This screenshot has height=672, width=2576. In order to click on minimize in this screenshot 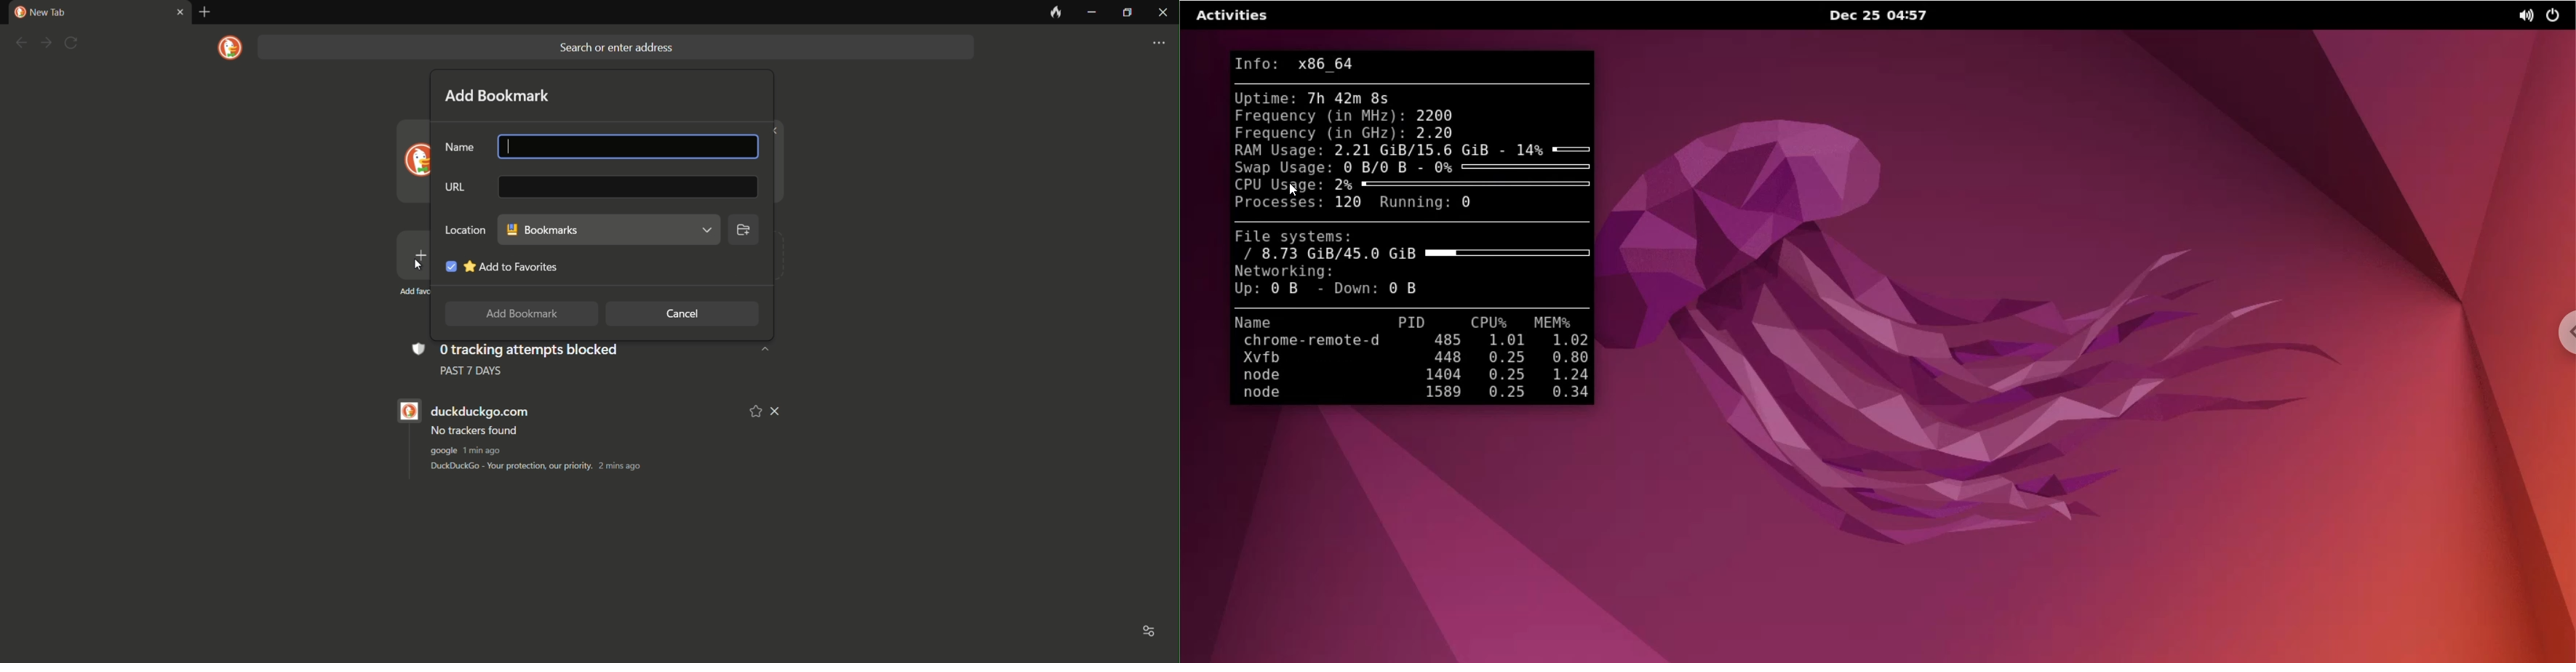, I will do `click(1092, 13)`.